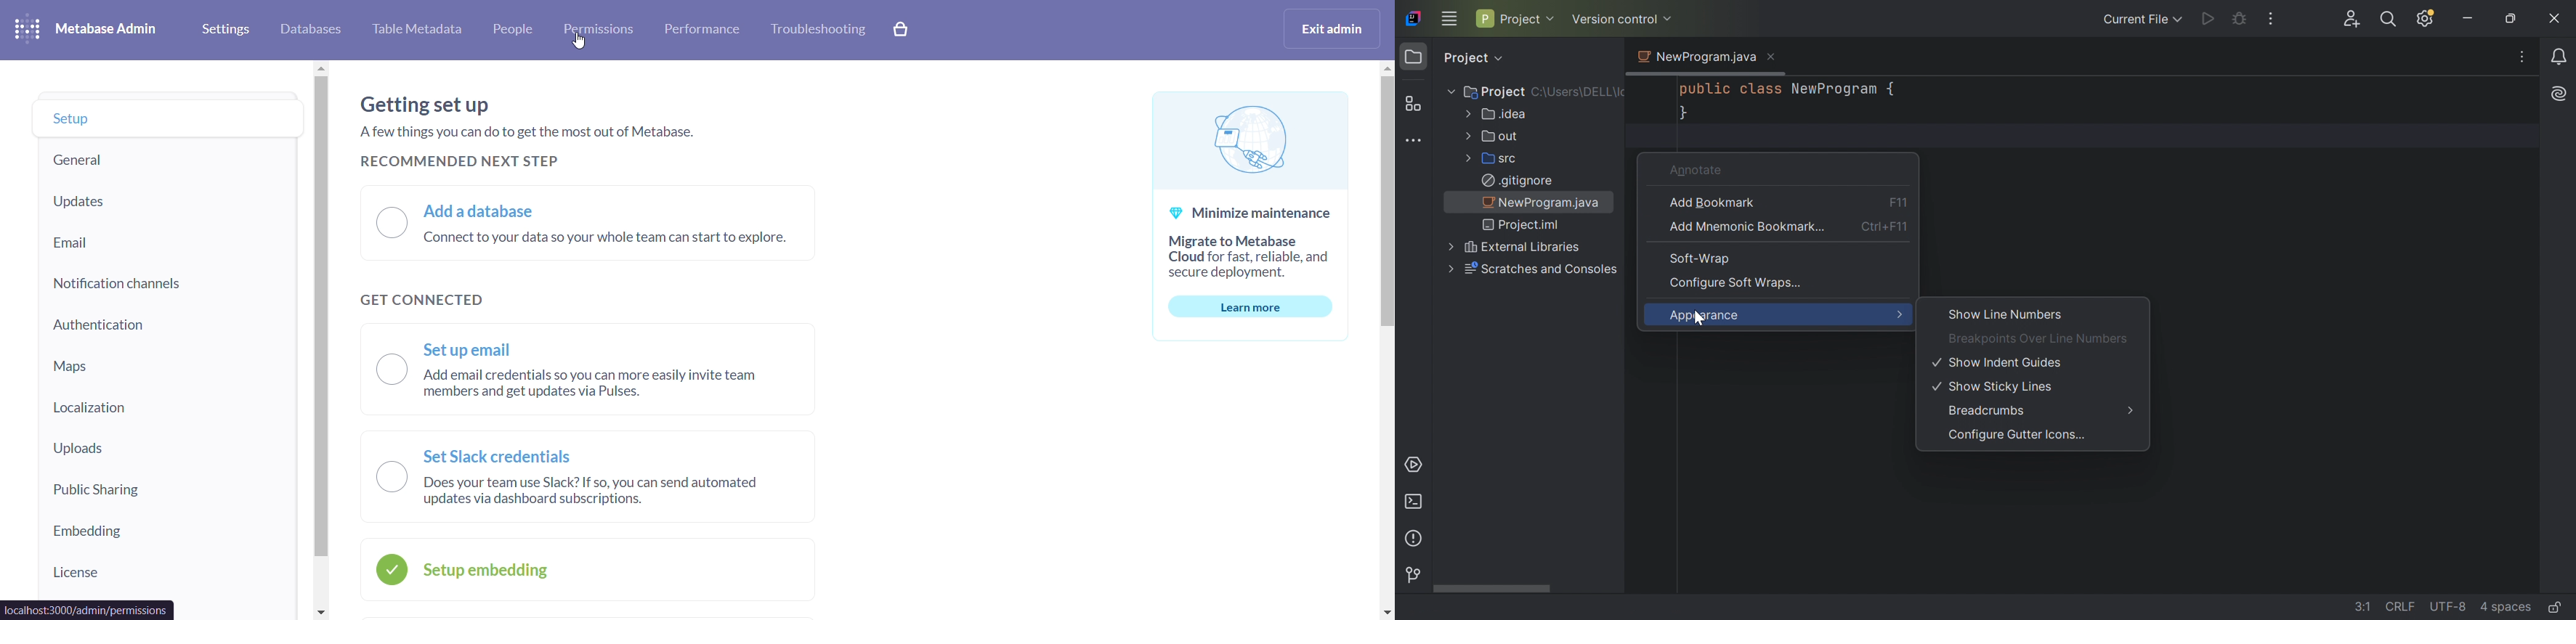  What do you see at coordinates (166, 405) in the screenshot?
I see `localization` at bounding box center [166, 405].